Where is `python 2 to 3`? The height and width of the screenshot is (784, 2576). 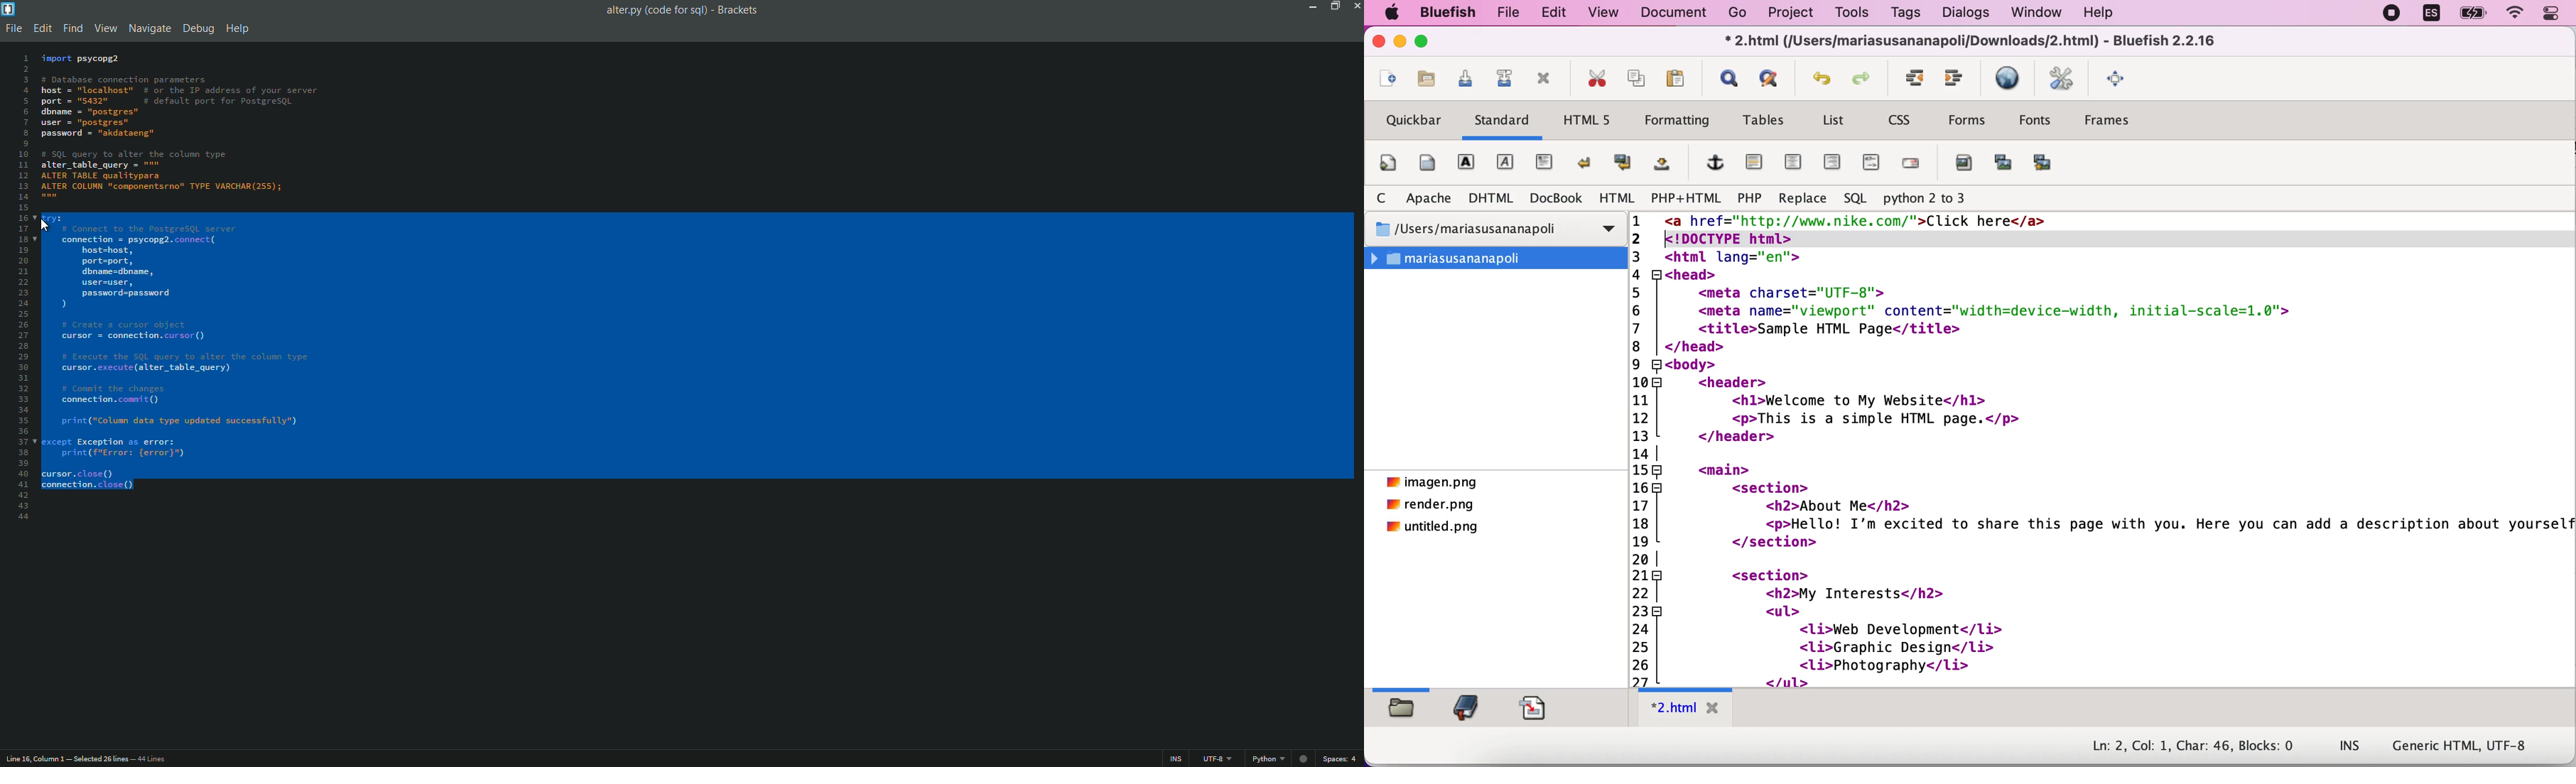
python 2 to 3 is located at coordinates (1923, 199).